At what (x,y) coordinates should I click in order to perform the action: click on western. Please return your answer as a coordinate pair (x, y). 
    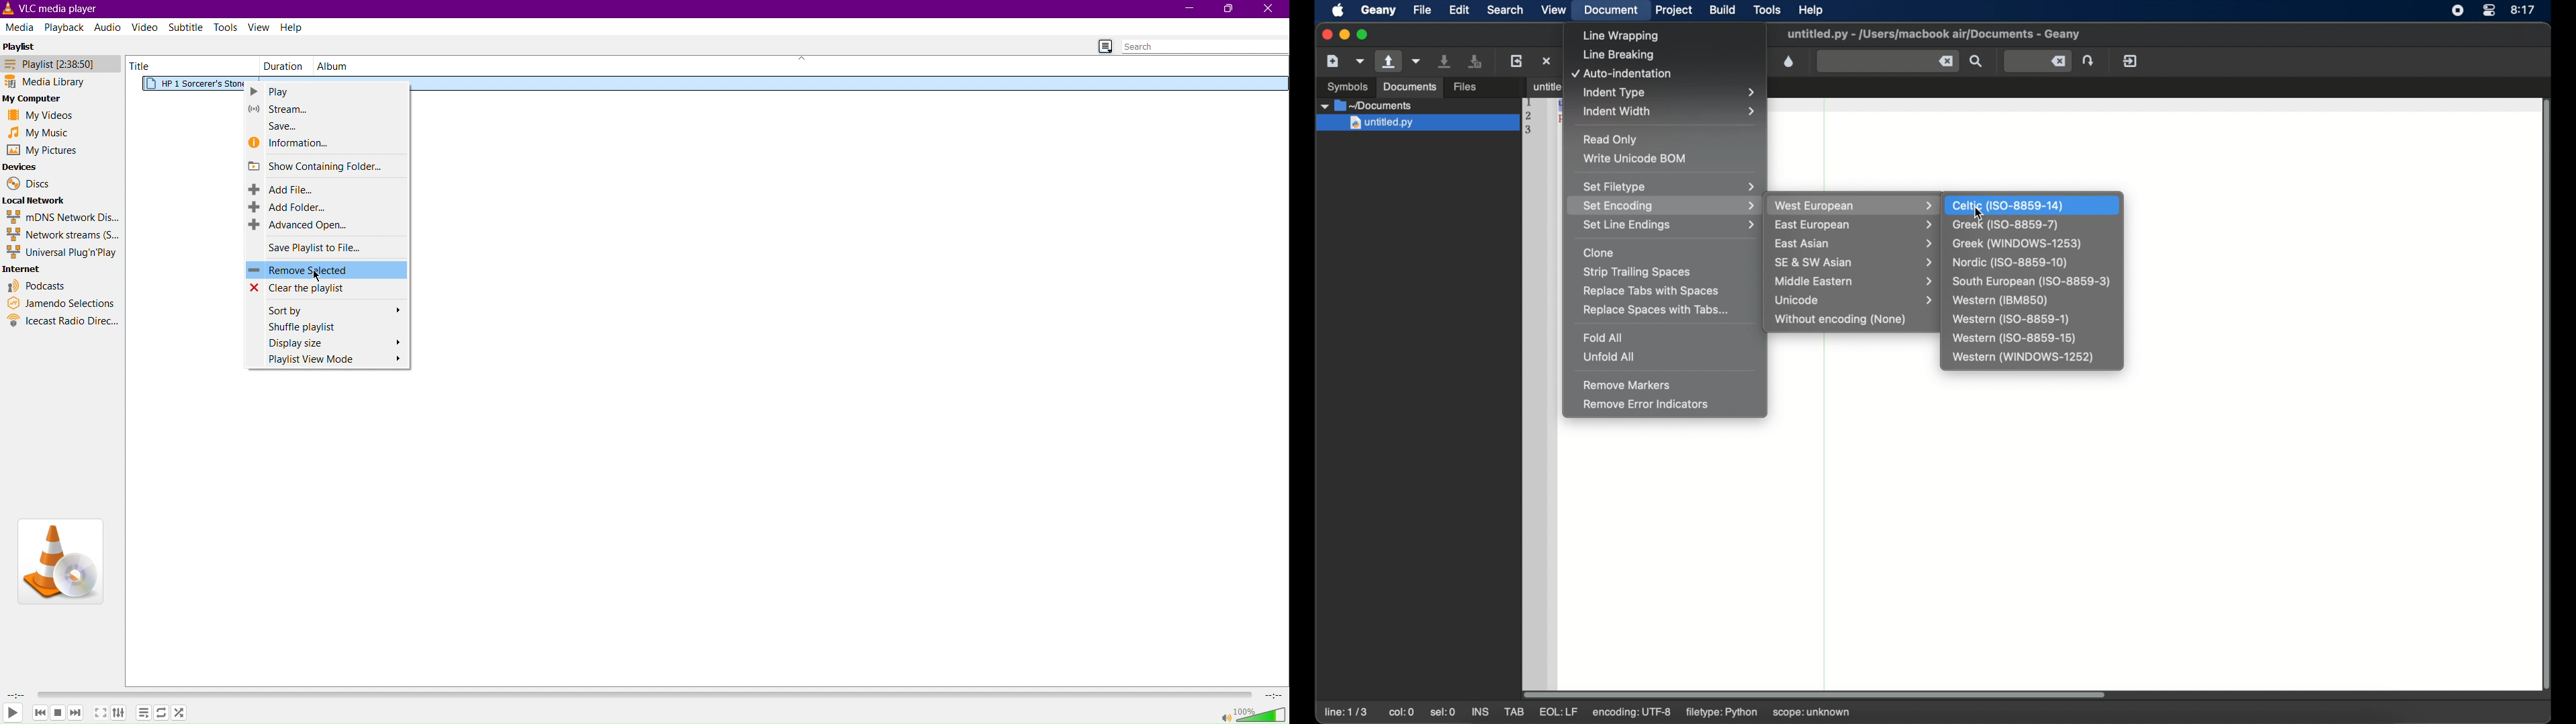
    Looking at the image, I should click on (2014, 339).